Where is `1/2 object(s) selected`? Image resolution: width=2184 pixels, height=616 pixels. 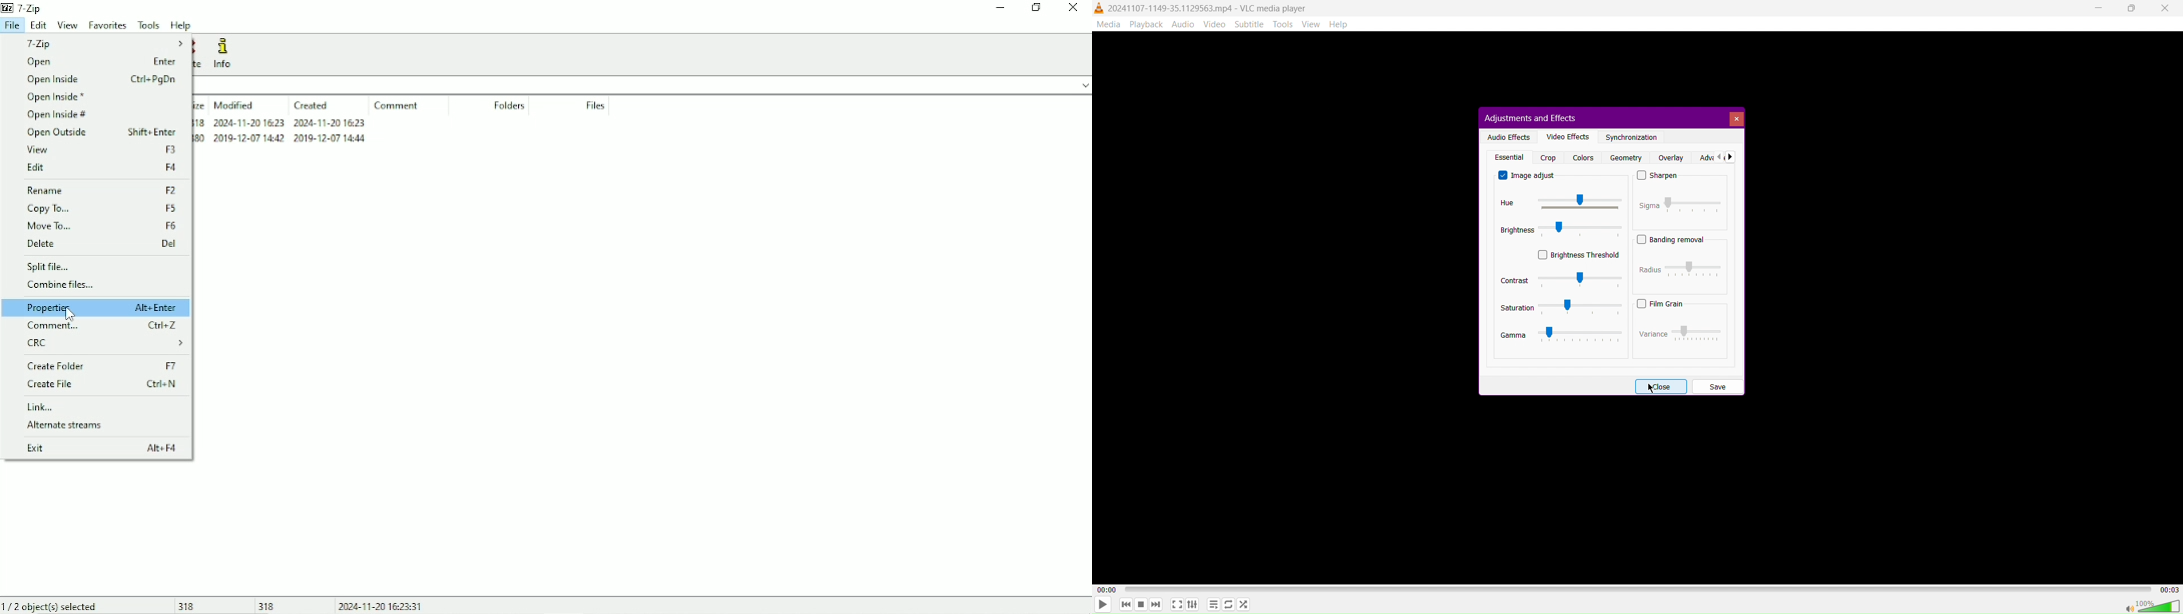 1/2 object(s) selected is located at coordinates (51, 605).